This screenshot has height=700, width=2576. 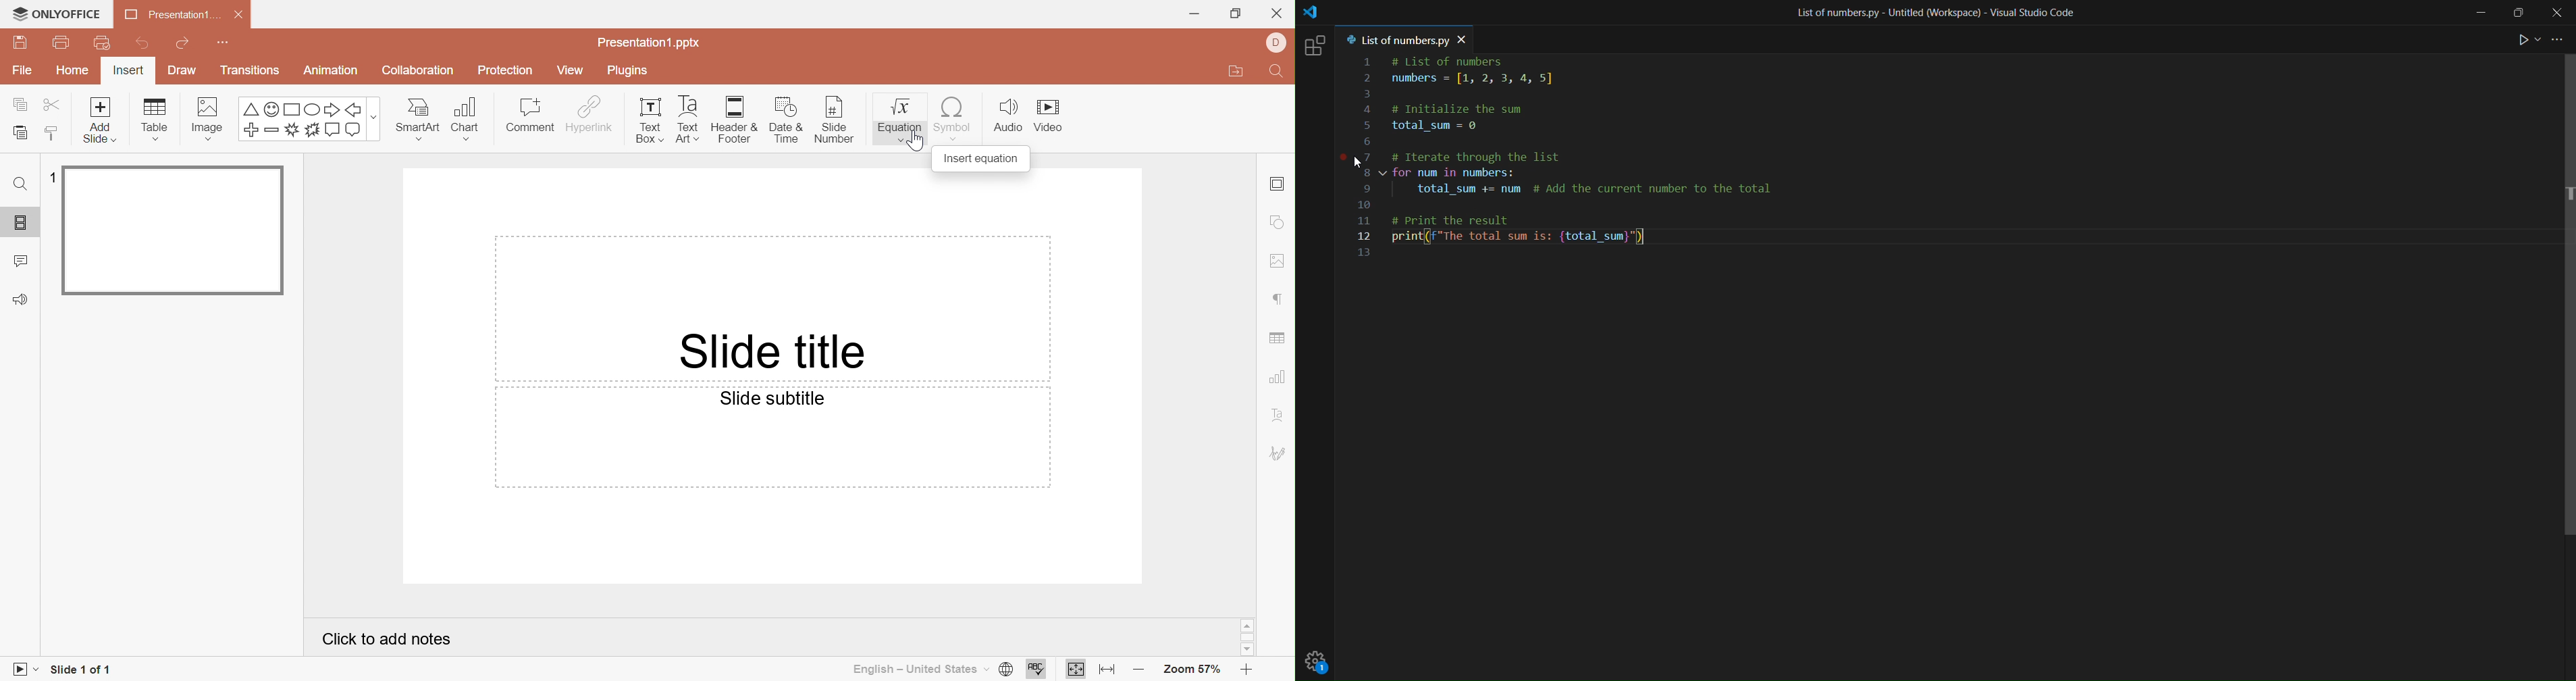 I want to click on Slide subtitle, so click(x=777, y=399).